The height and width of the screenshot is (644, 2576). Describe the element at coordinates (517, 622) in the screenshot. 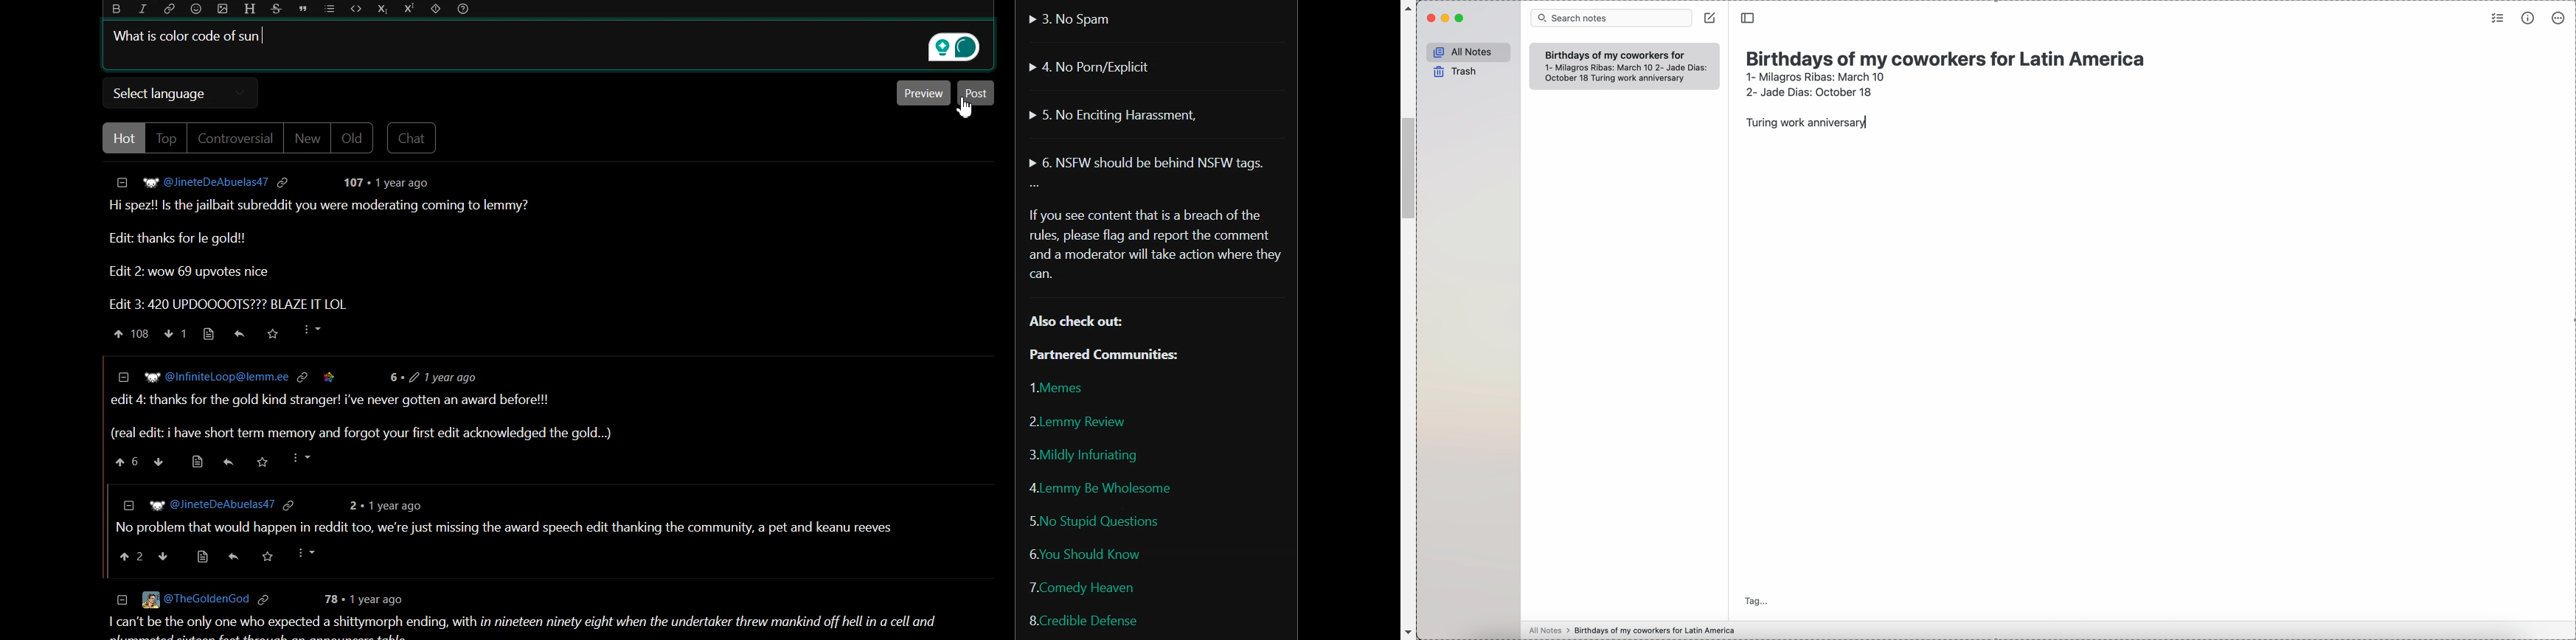

I see `1 can't be the only one who expected a shittymorph ending, with in nineteen ninety eight when the undertaker threw mankind off hell in a cell and` at that location.